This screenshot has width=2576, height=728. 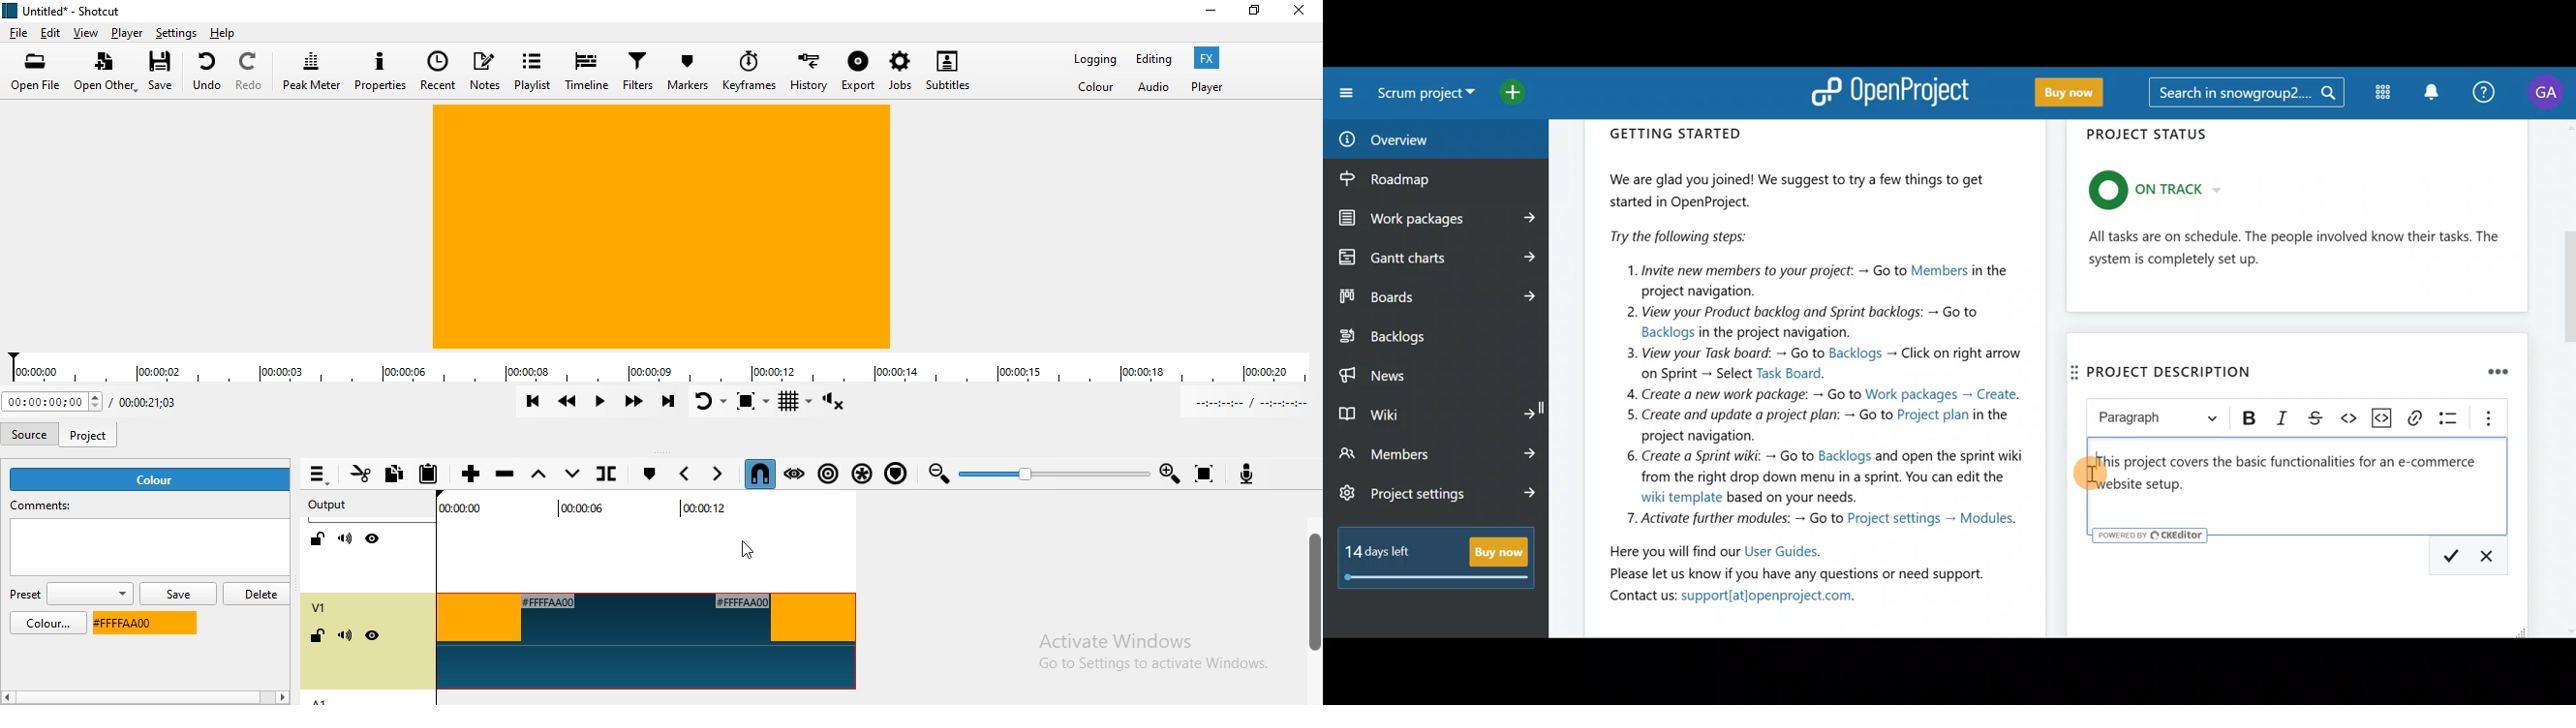 I want to click on help, so click(x=224, y=33).